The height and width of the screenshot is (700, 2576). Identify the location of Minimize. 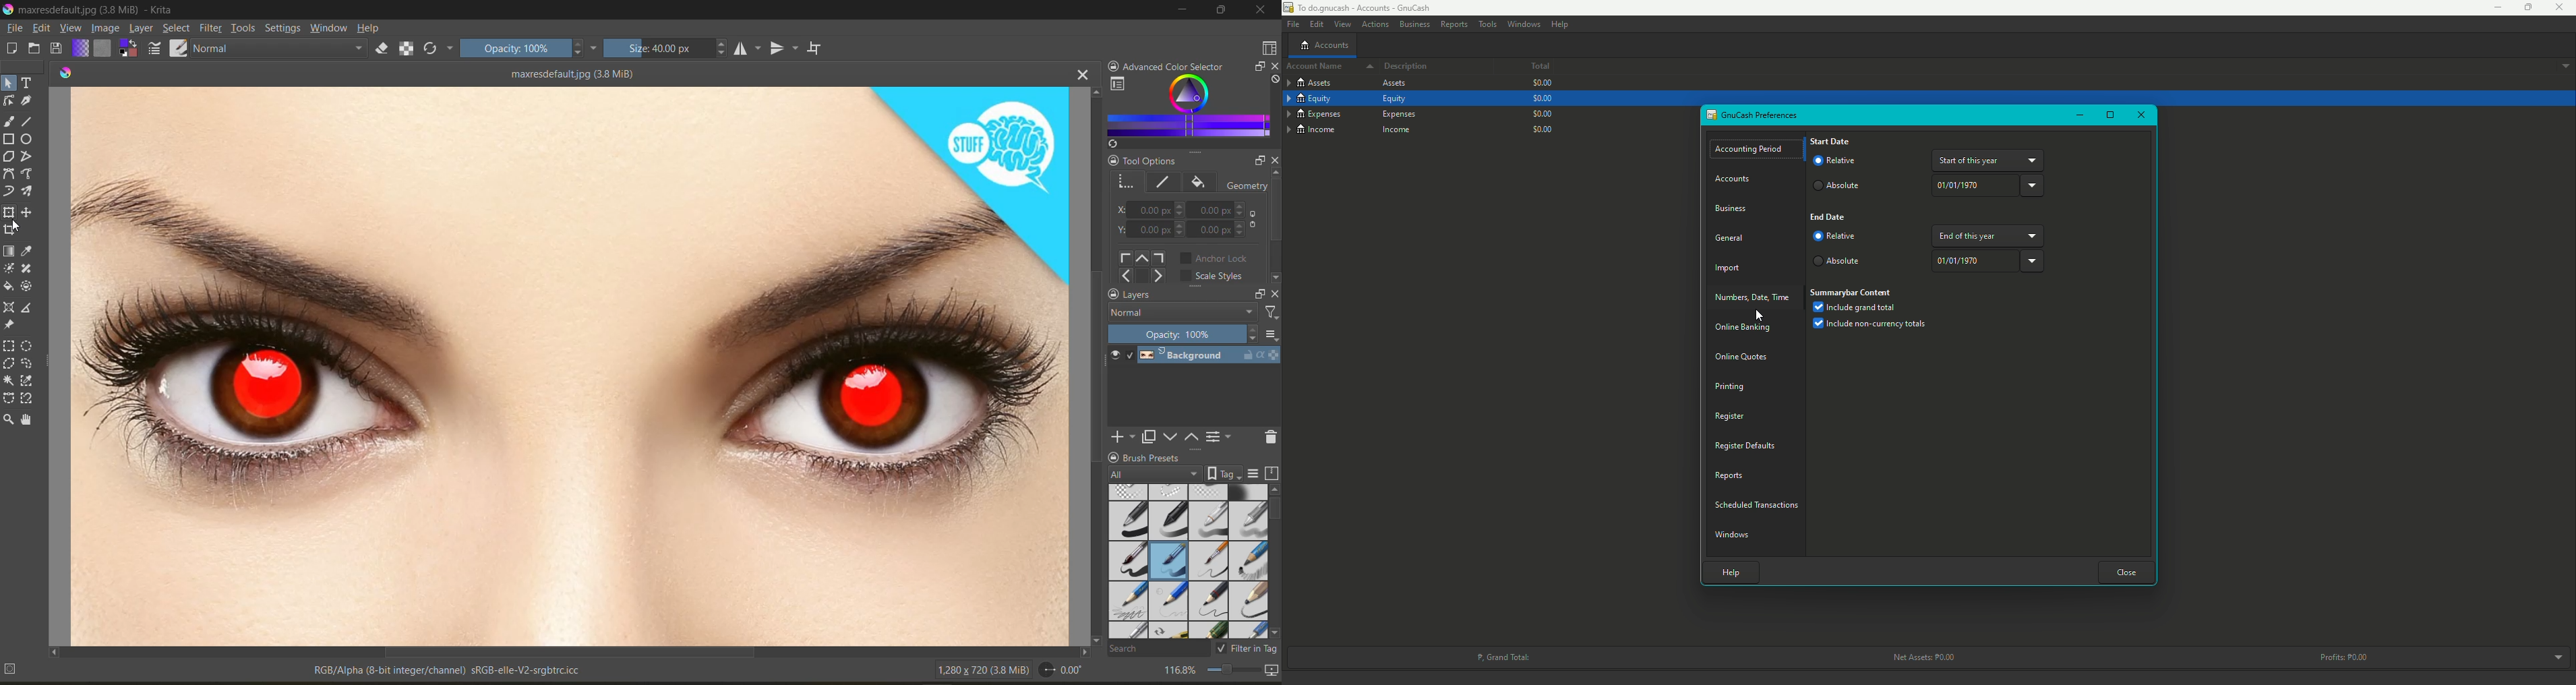
(2078, 115).